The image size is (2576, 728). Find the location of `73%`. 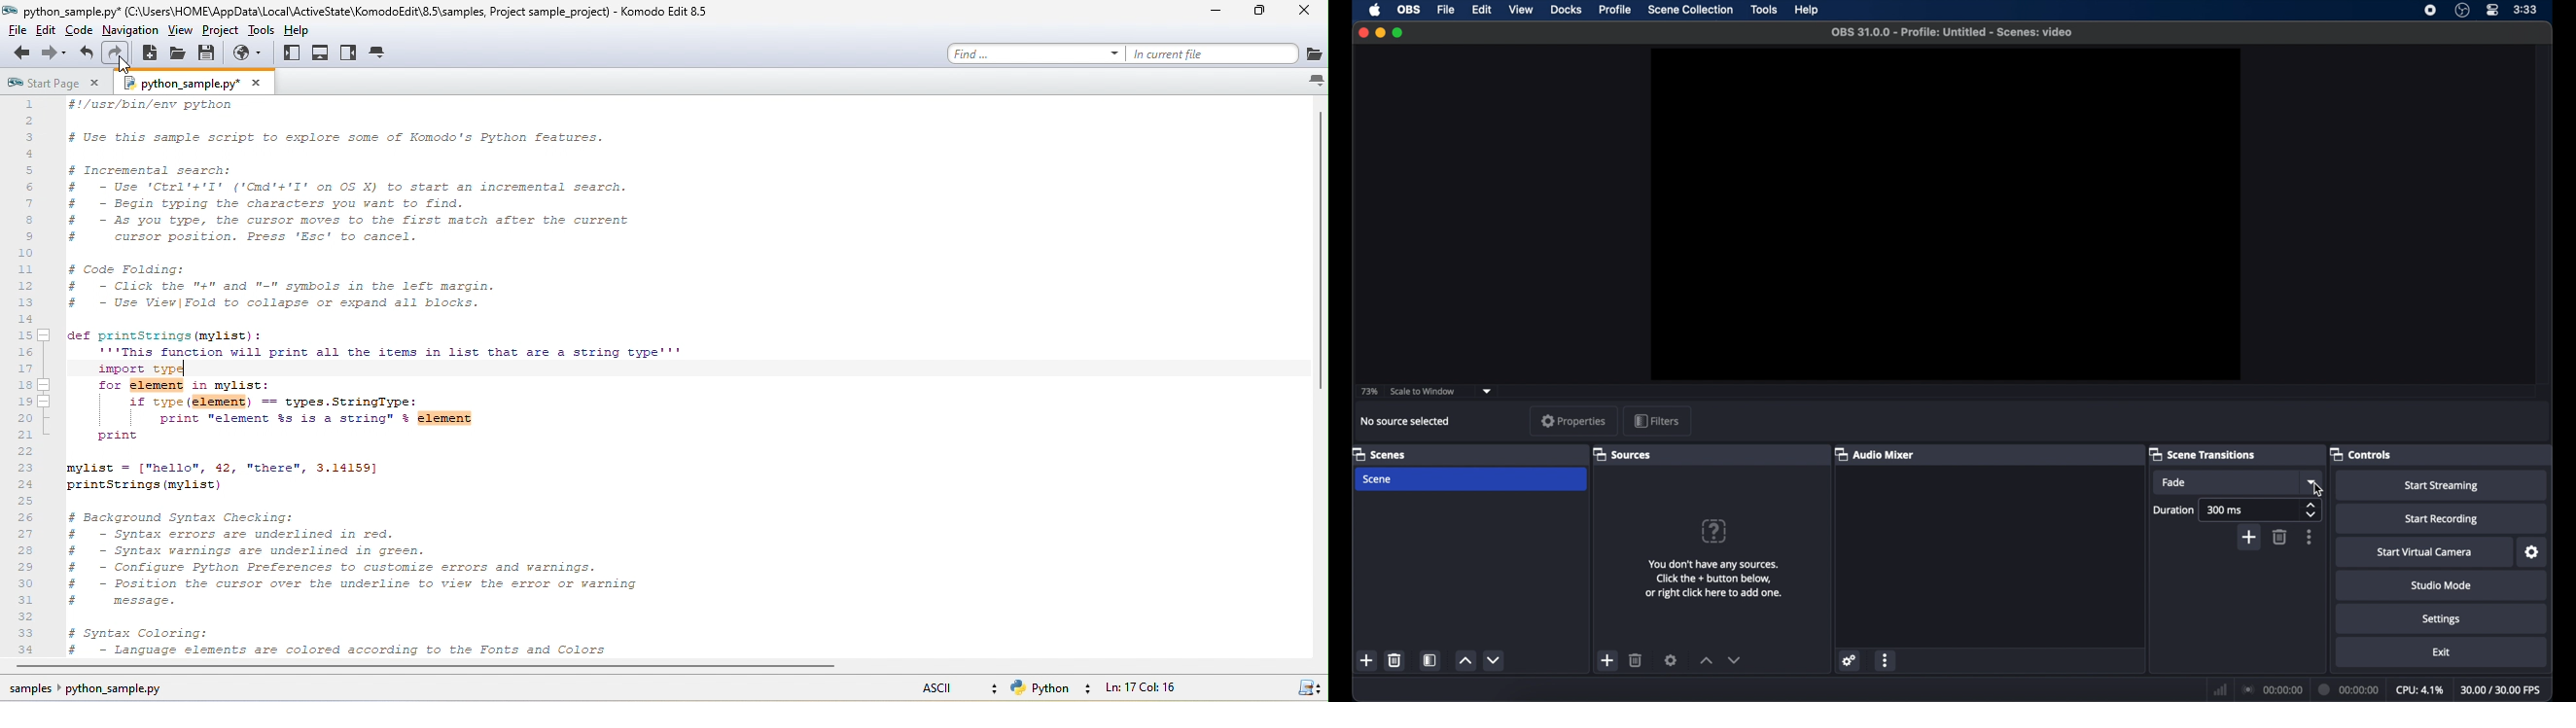

73% is located at coordinates (1367, 391).